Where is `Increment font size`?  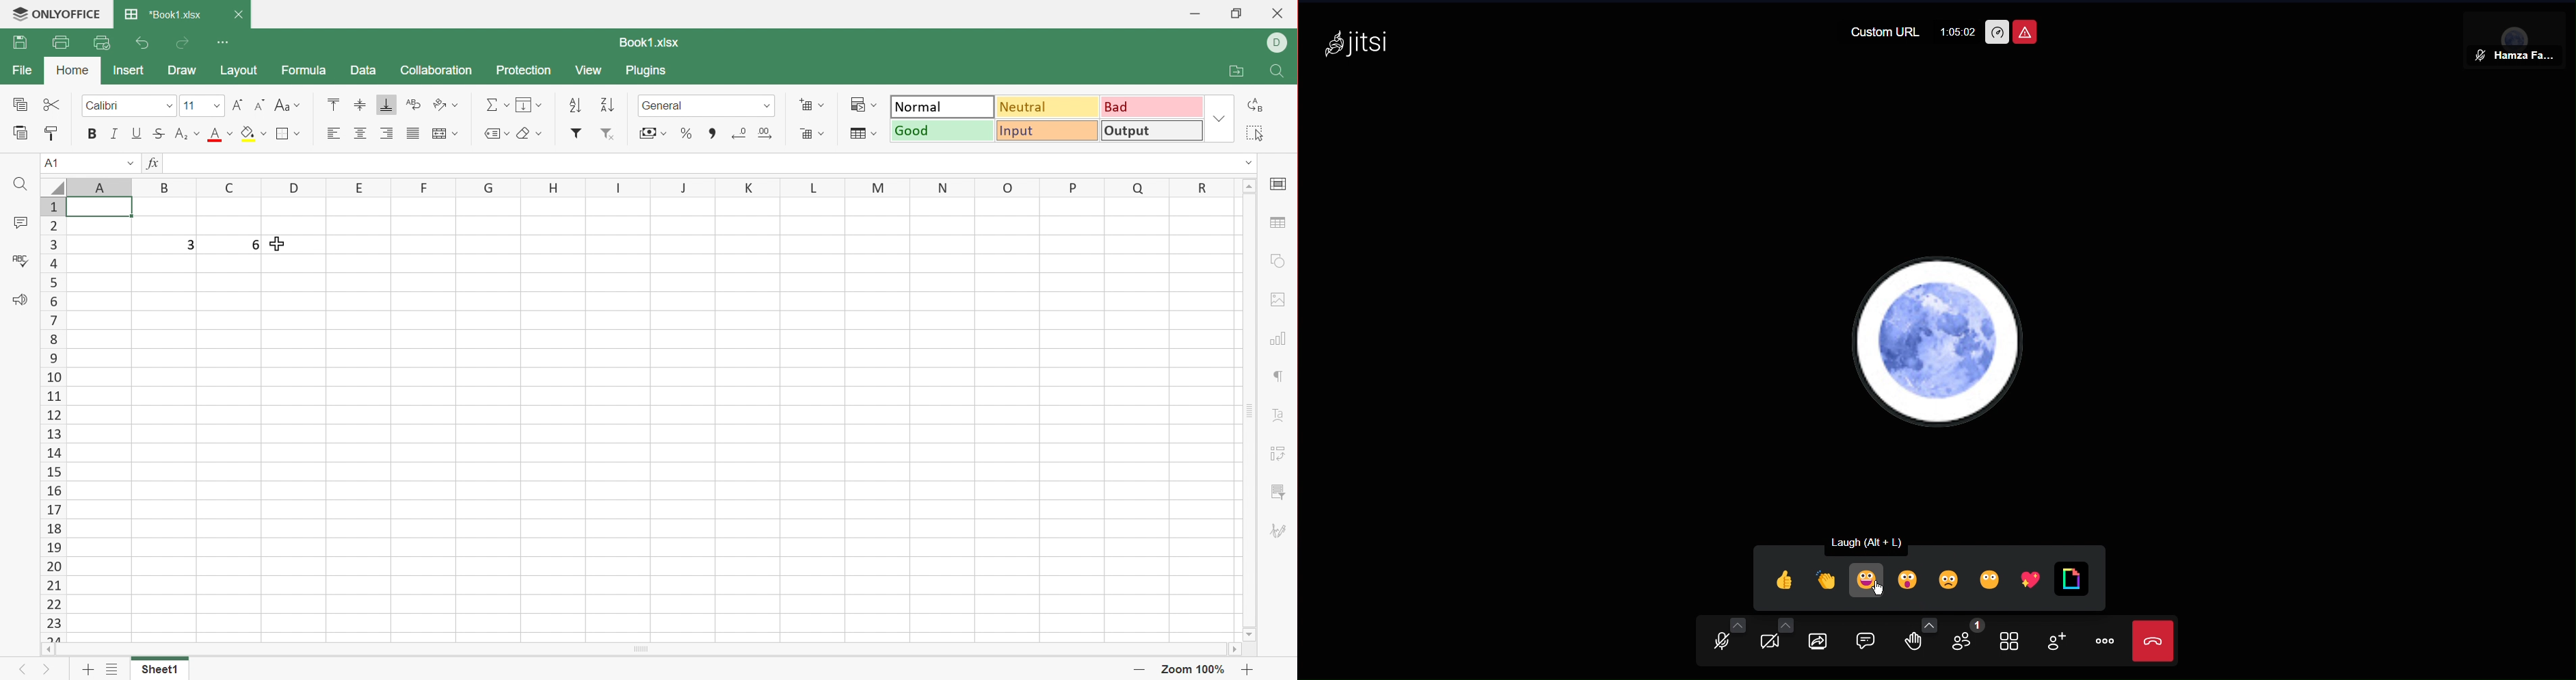 Increment font size is located at coordinates (238, 106).